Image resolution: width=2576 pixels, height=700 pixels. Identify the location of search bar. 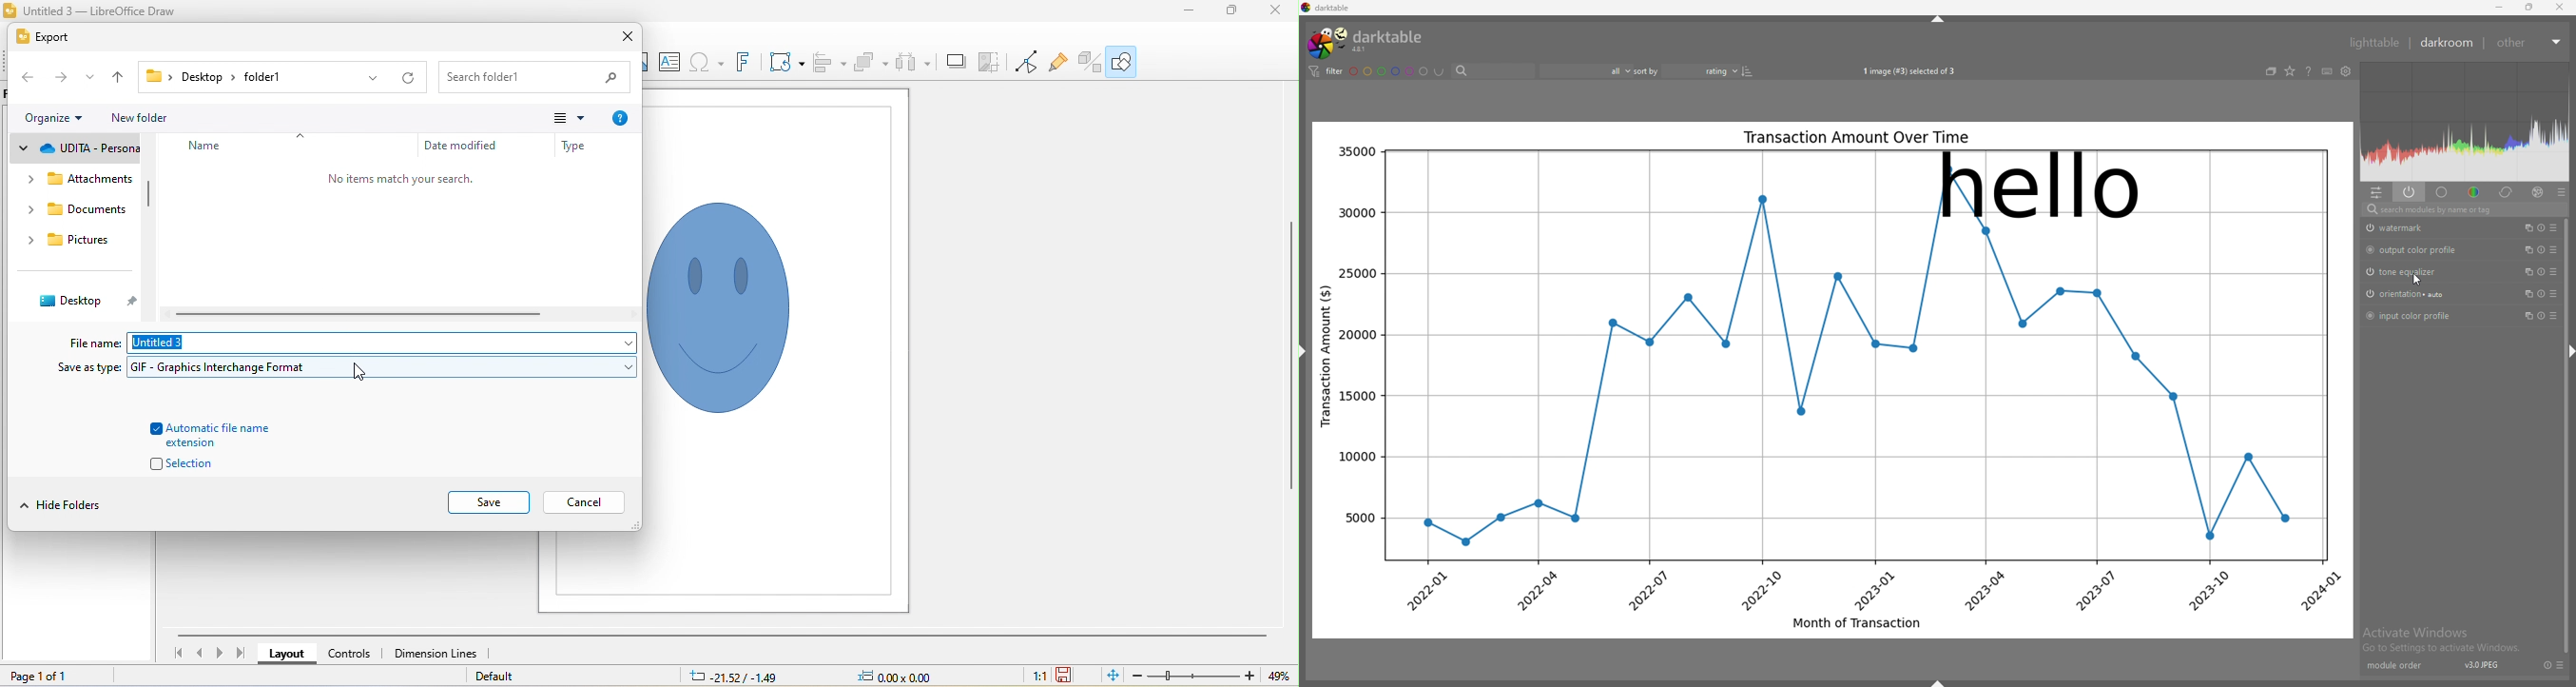
(534, 77).